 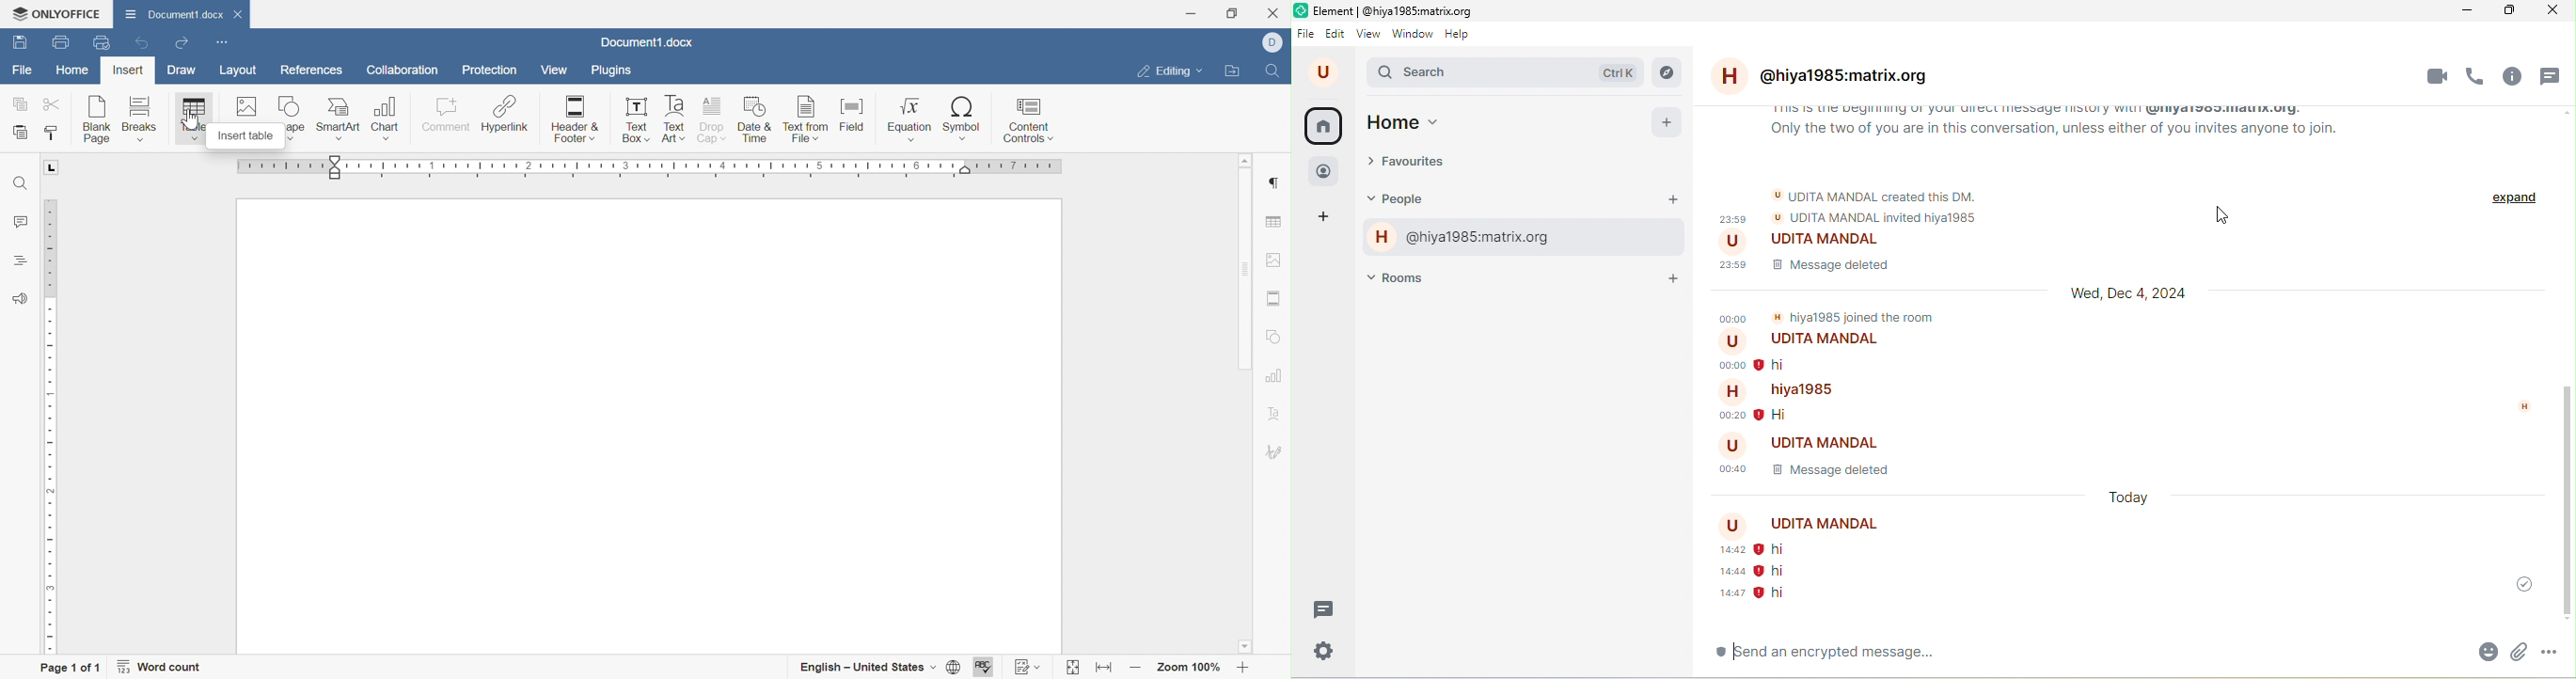 I want to click on Ruler, so click(x=52, y=404).